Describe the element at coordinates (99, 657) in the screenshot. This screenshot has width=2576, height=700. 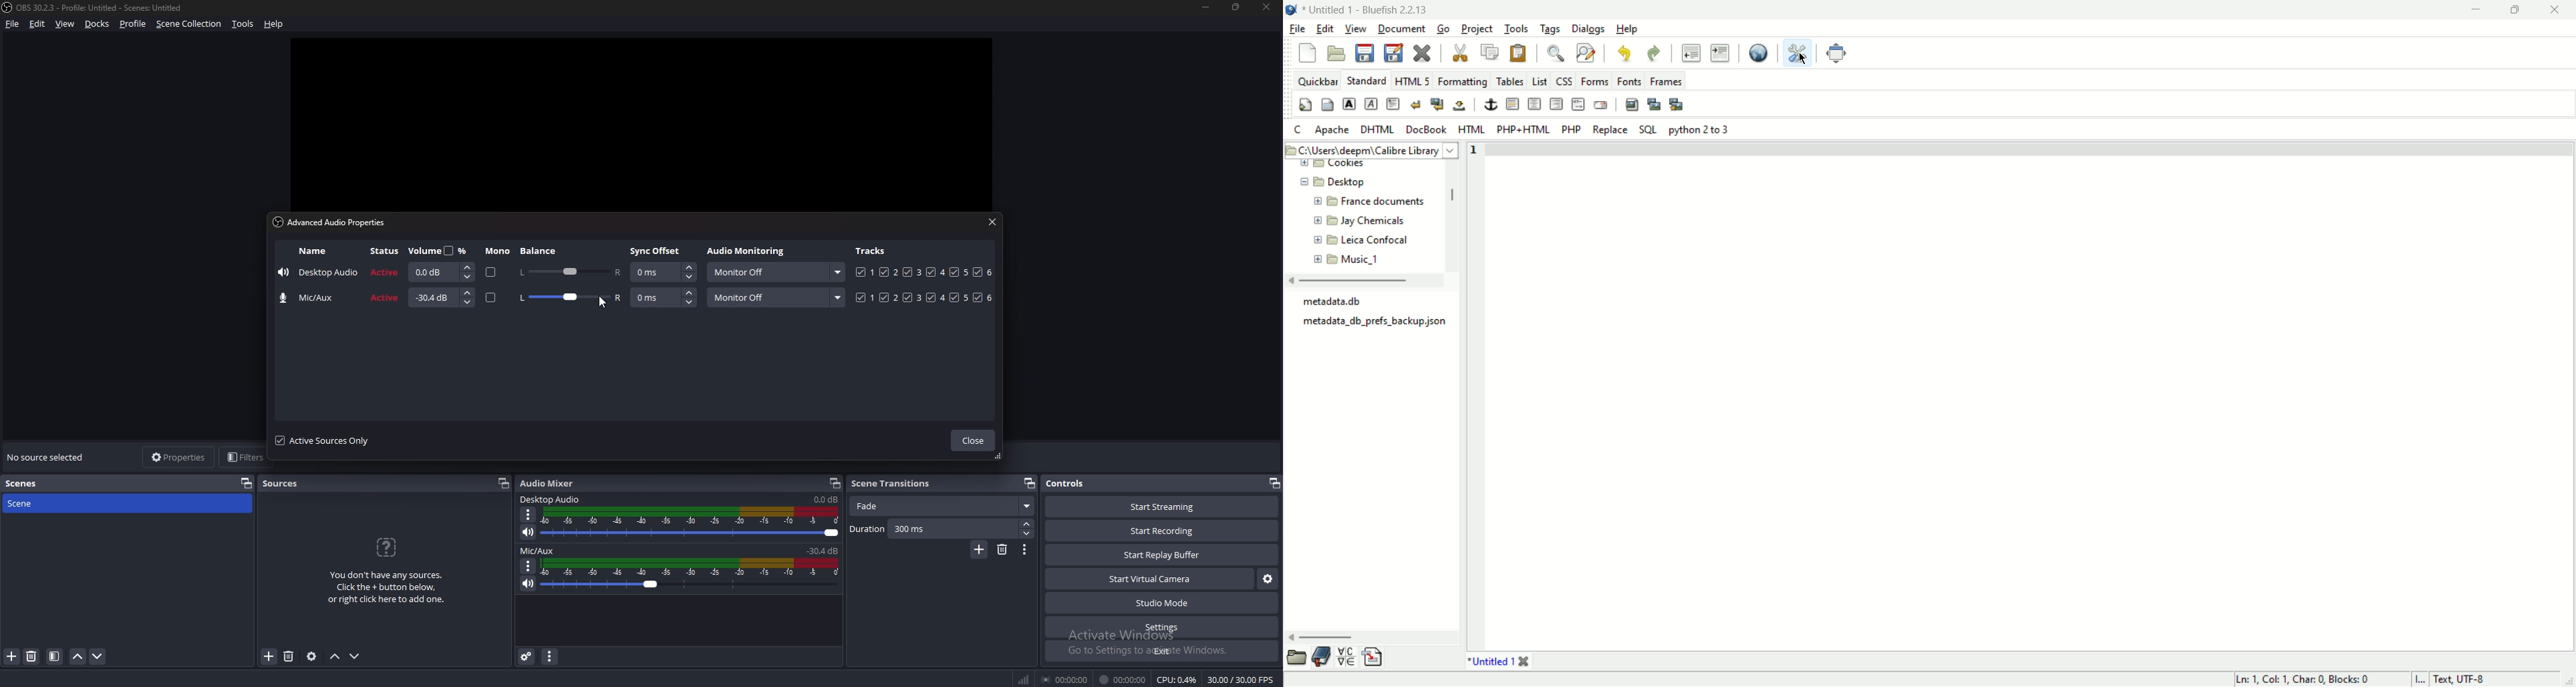
I see `move scene down` at that location.